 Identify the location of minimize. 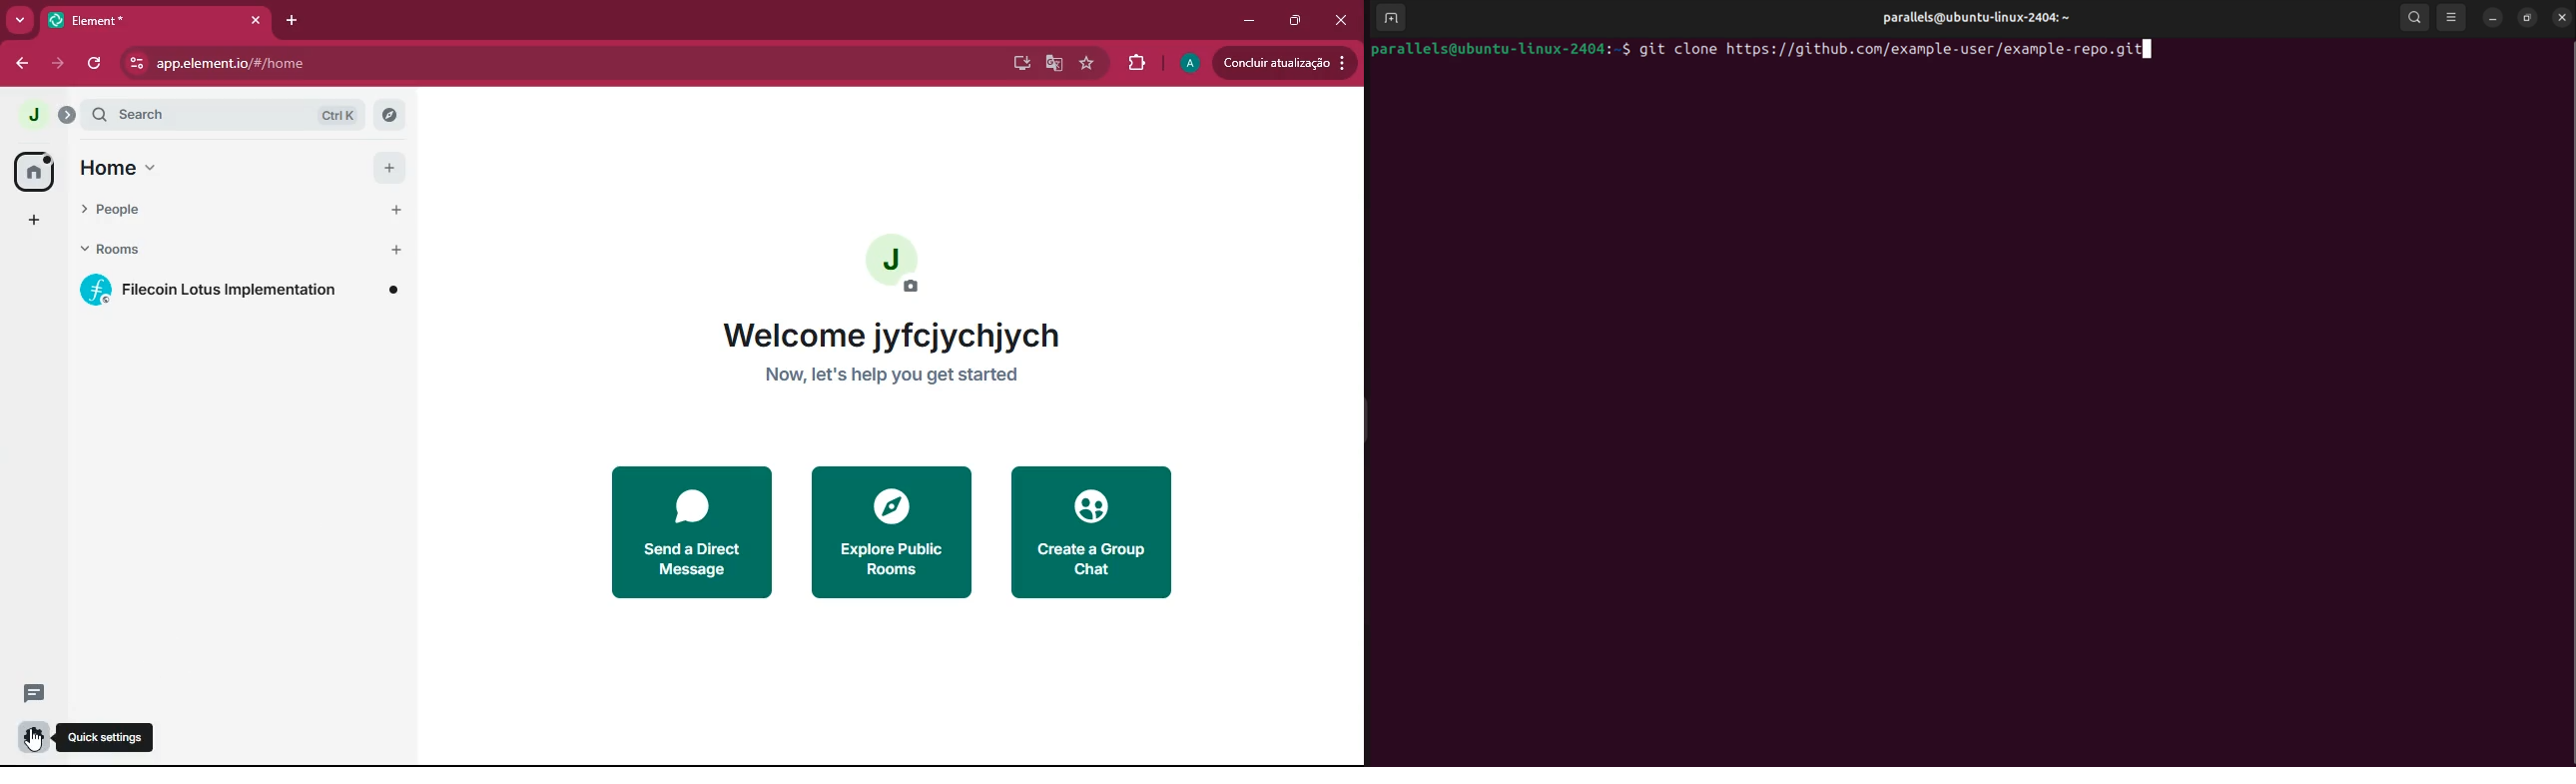
(1246, 20).